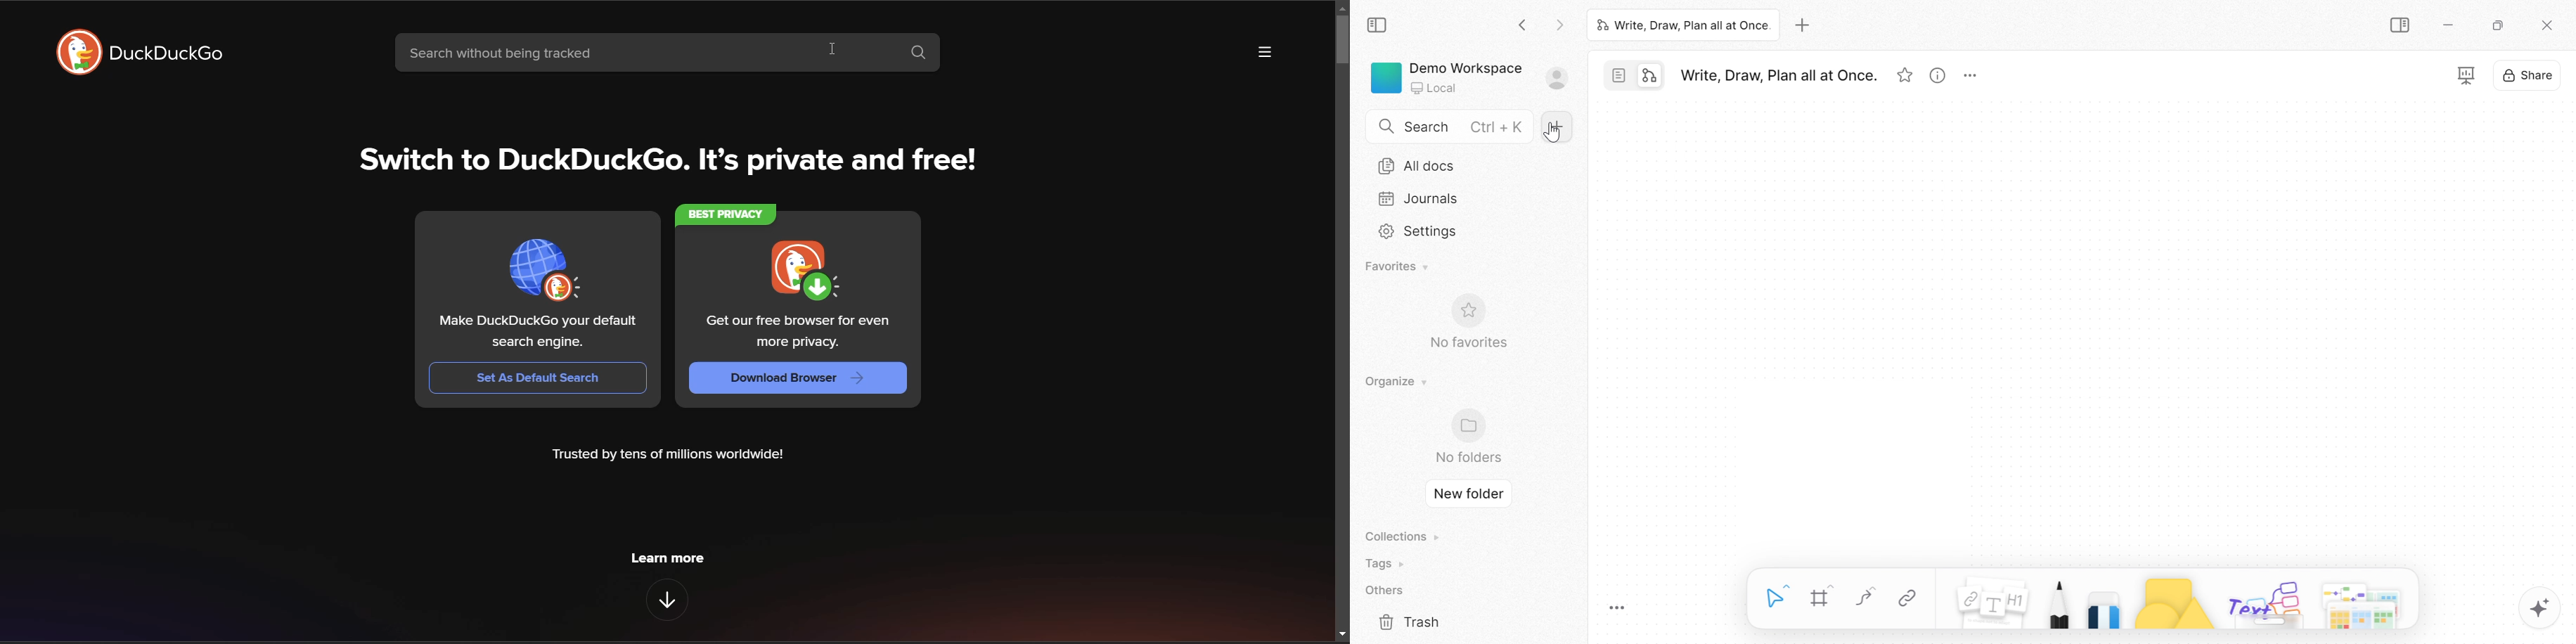 The height and width of the screenshot is (644, 2576). What do you see at coordinates (1467, 67) in the screenshot?
I see `Demo Workspace` at bounding box center [1467, 67].